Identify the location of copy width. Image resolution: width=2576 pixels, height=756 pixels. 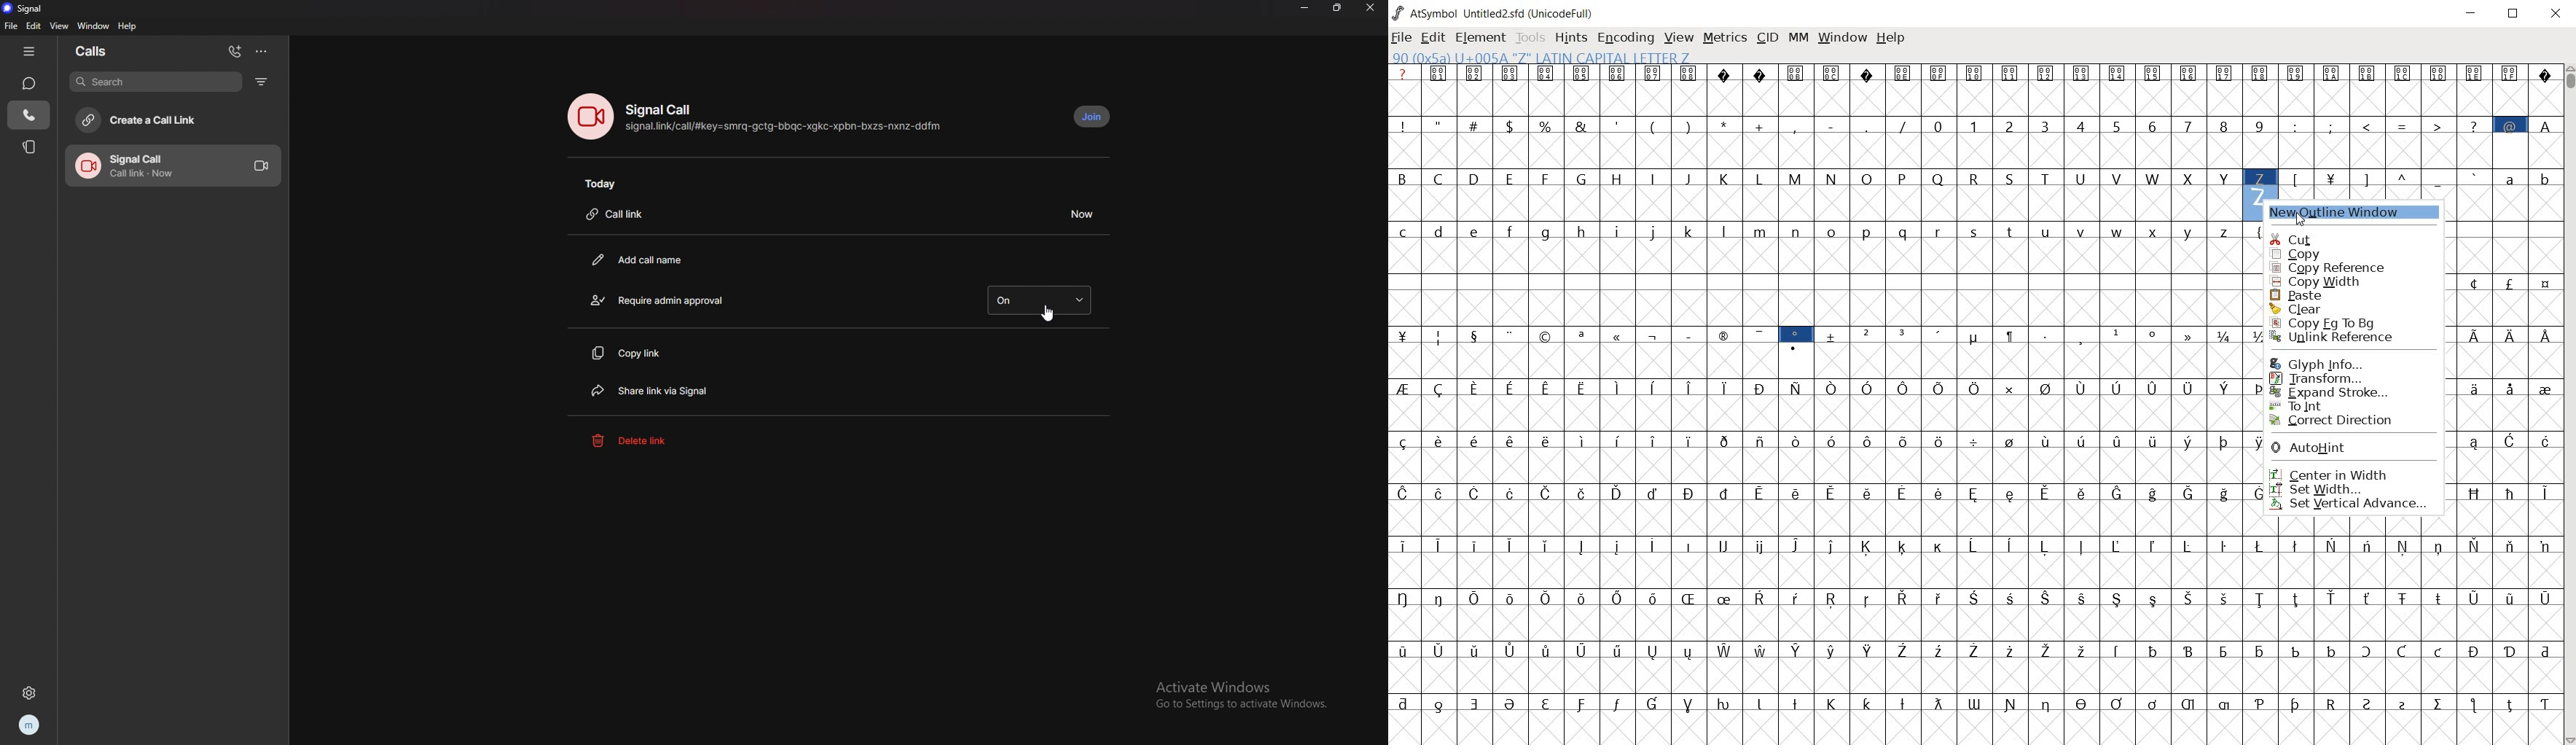
(2328, 282).